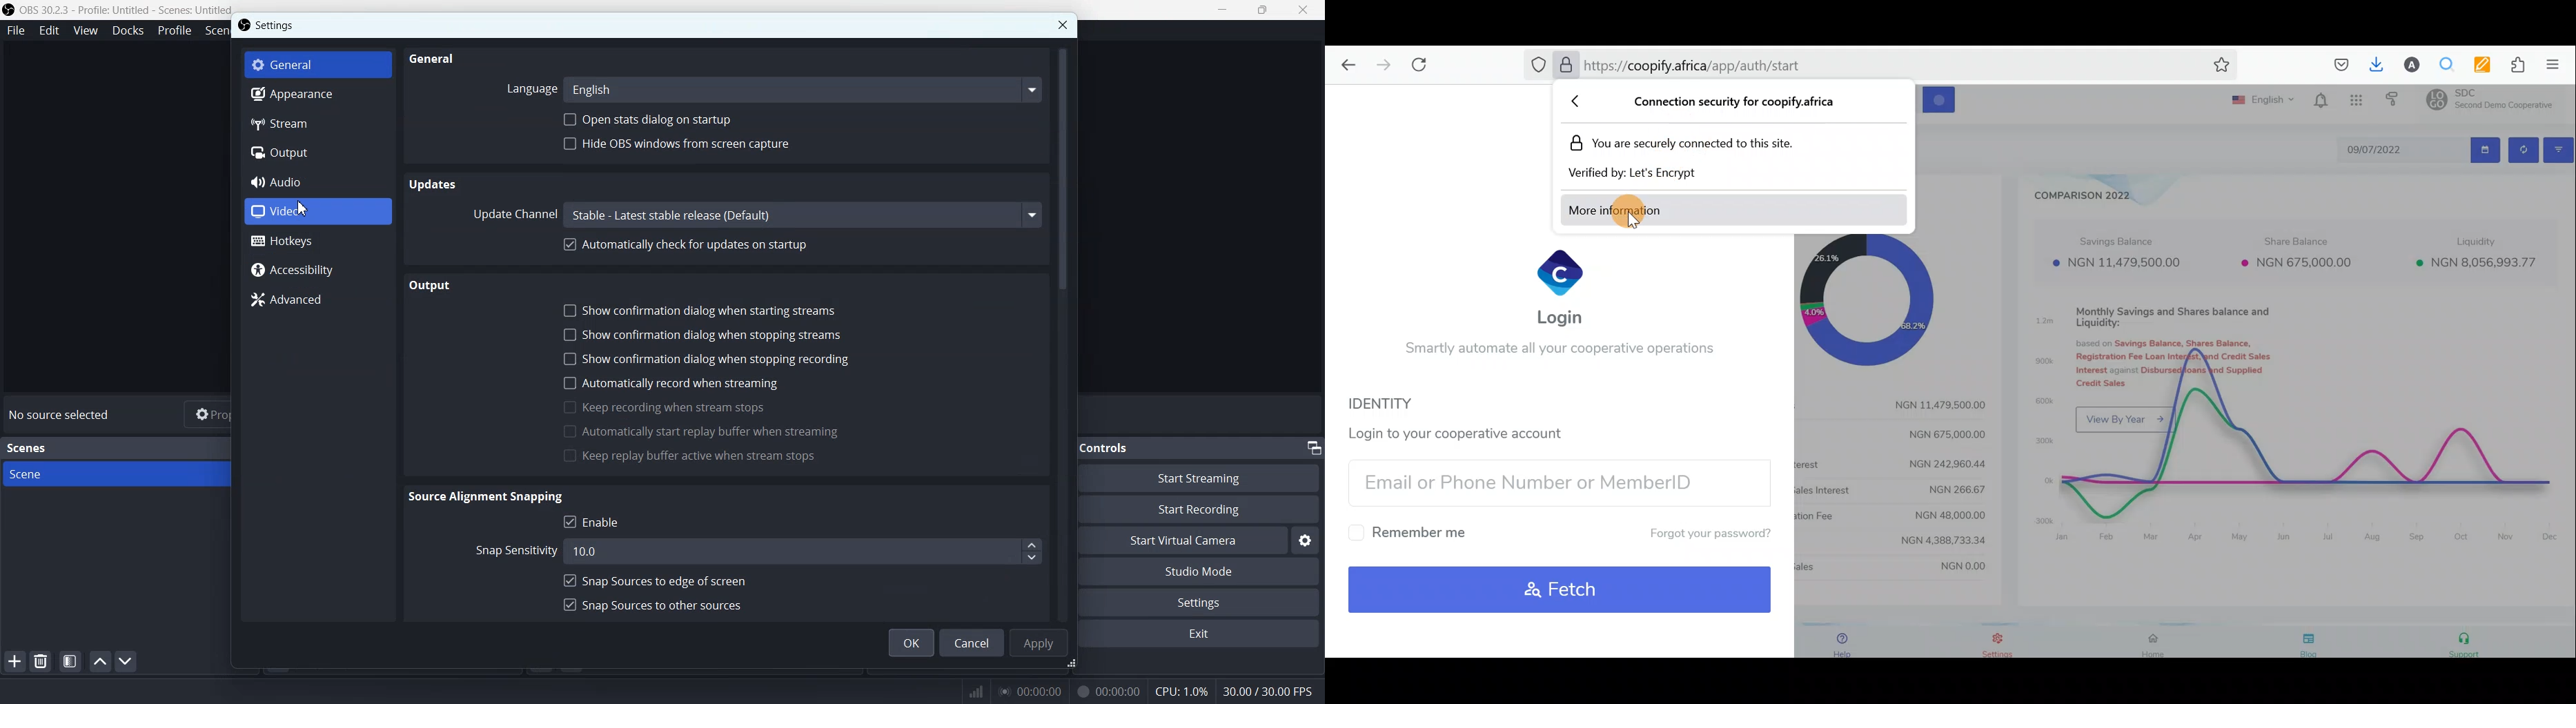 The height and width of the screenshot is (728, 2576). Describe the element at coordinates (512, 551) in the screenshot. I see `Snap Sensitivity` at that location.